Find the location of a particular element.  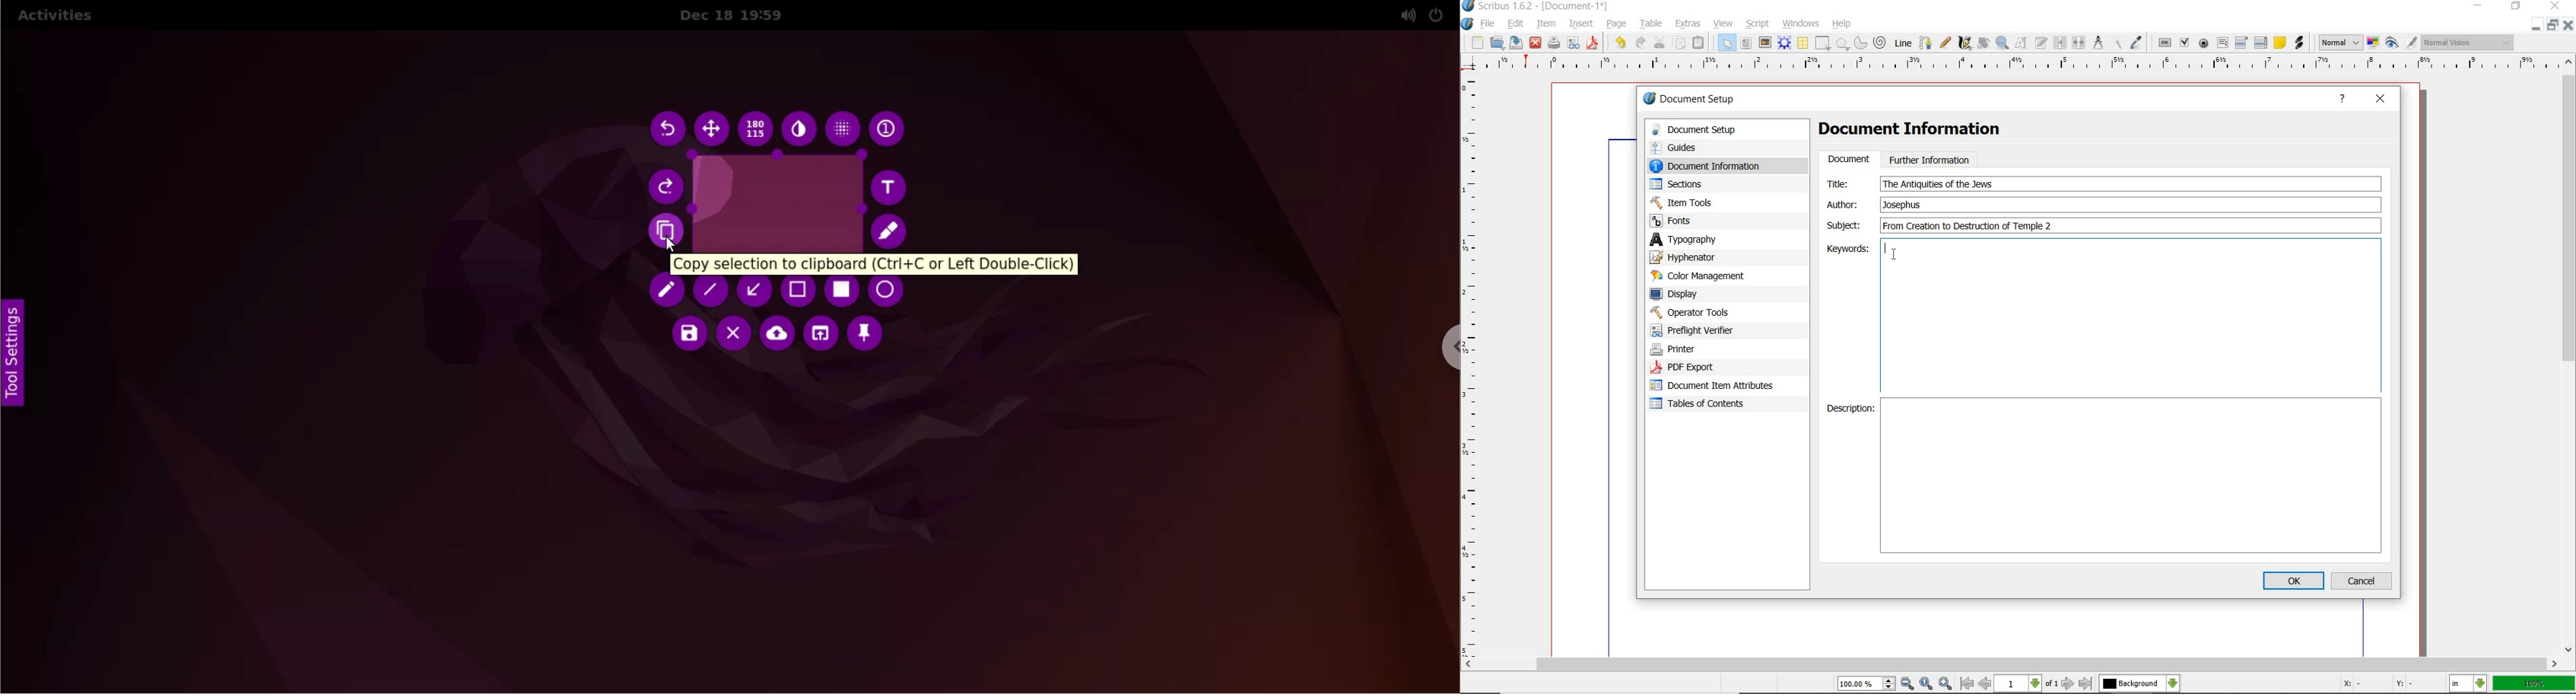

upload is located at coordinates (777, 333).